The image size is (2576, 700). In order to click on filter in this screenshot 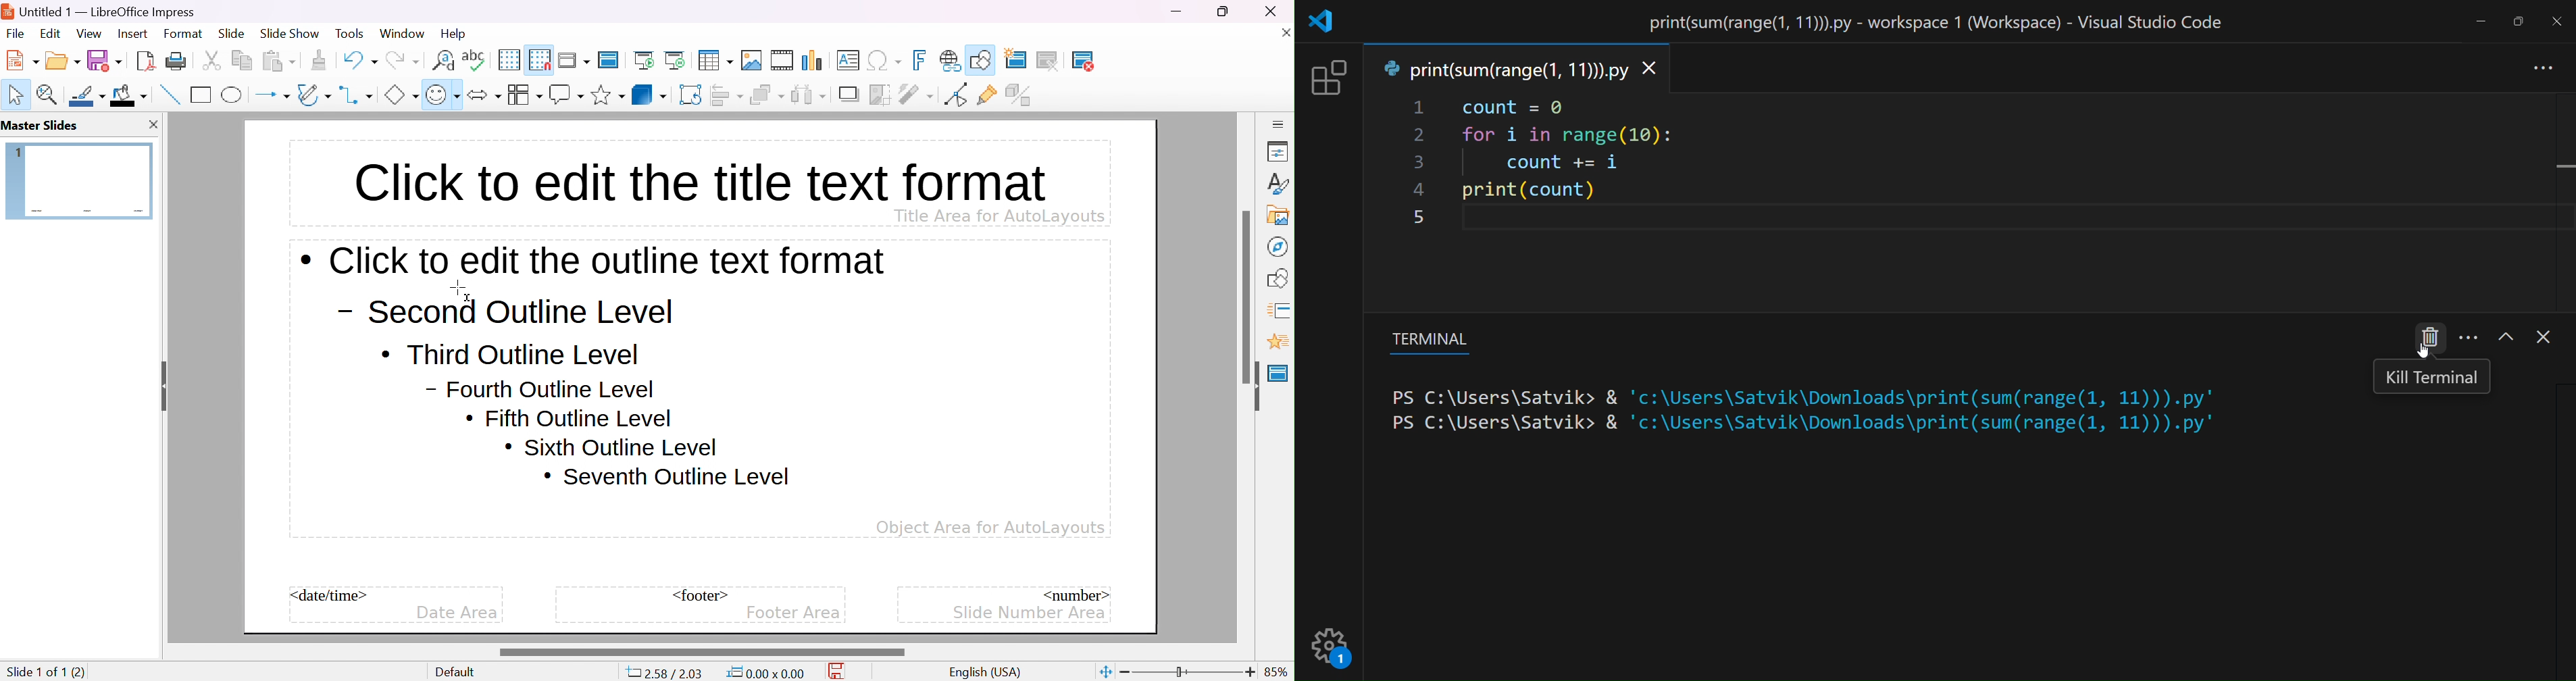, I will do `click(917, 94)`.